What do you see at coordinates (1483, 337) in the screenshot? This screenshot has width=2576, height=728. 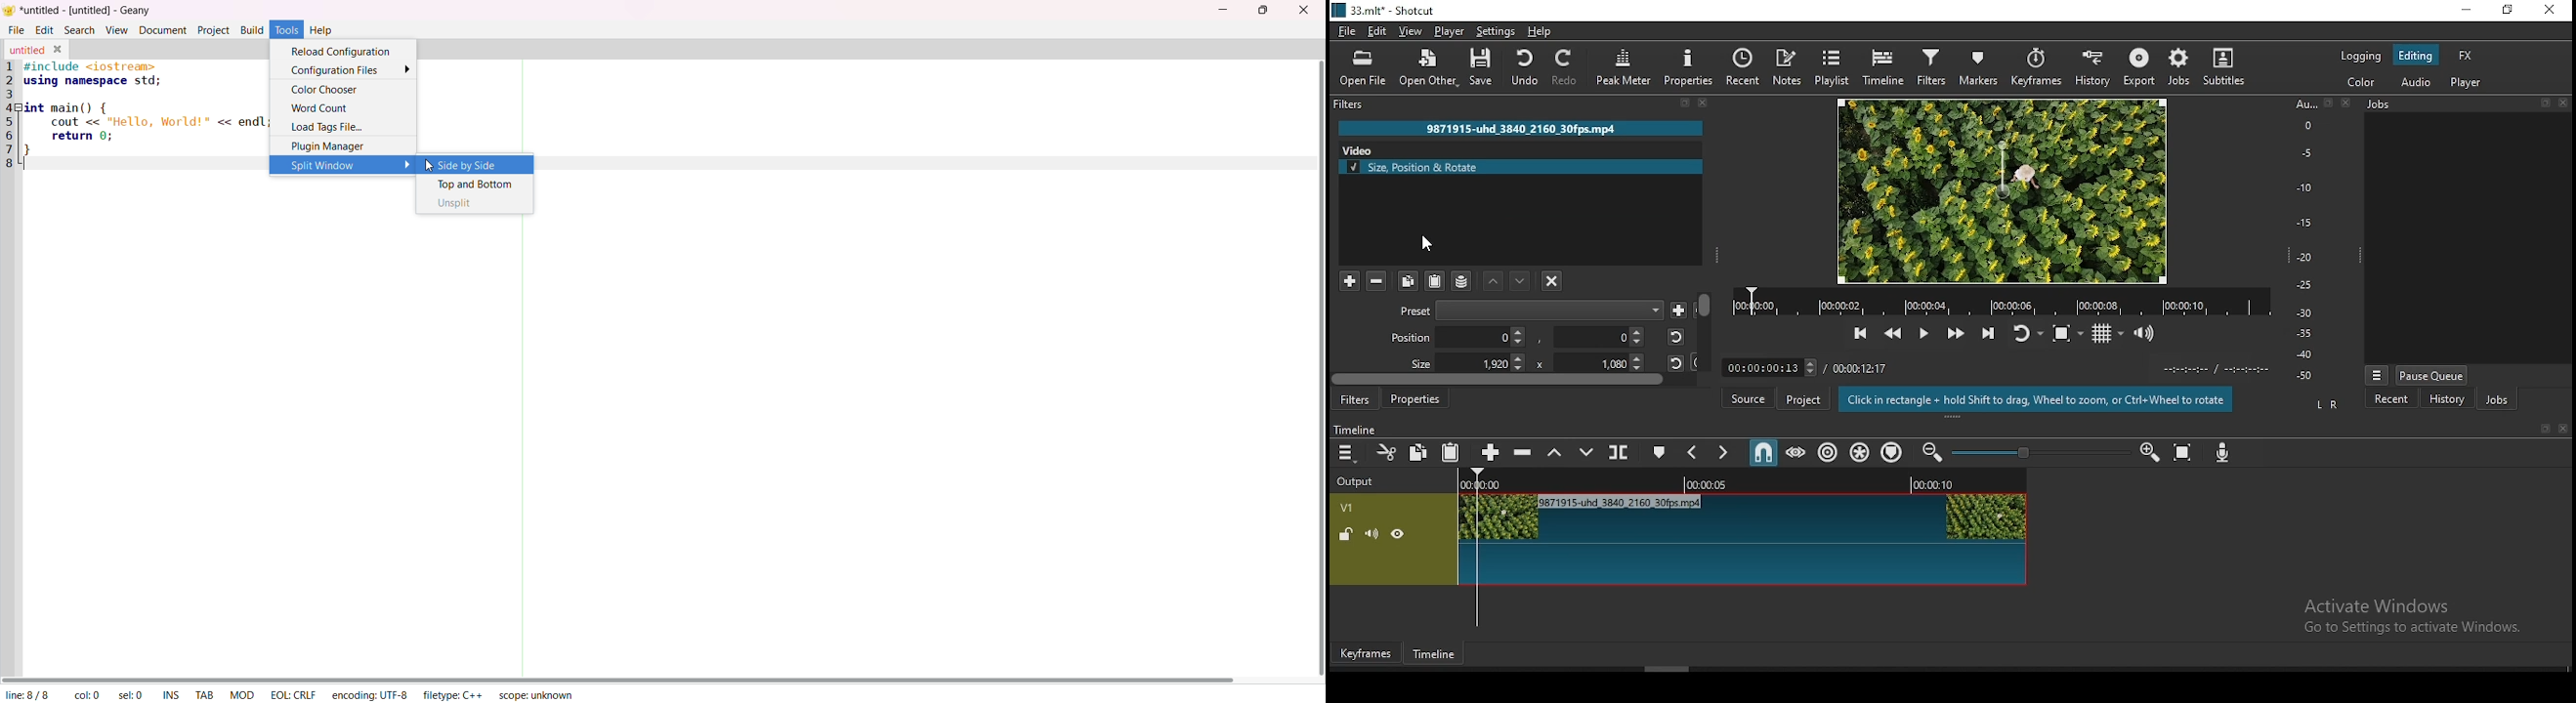 I see `position x` at bounding box center [1483, 337].